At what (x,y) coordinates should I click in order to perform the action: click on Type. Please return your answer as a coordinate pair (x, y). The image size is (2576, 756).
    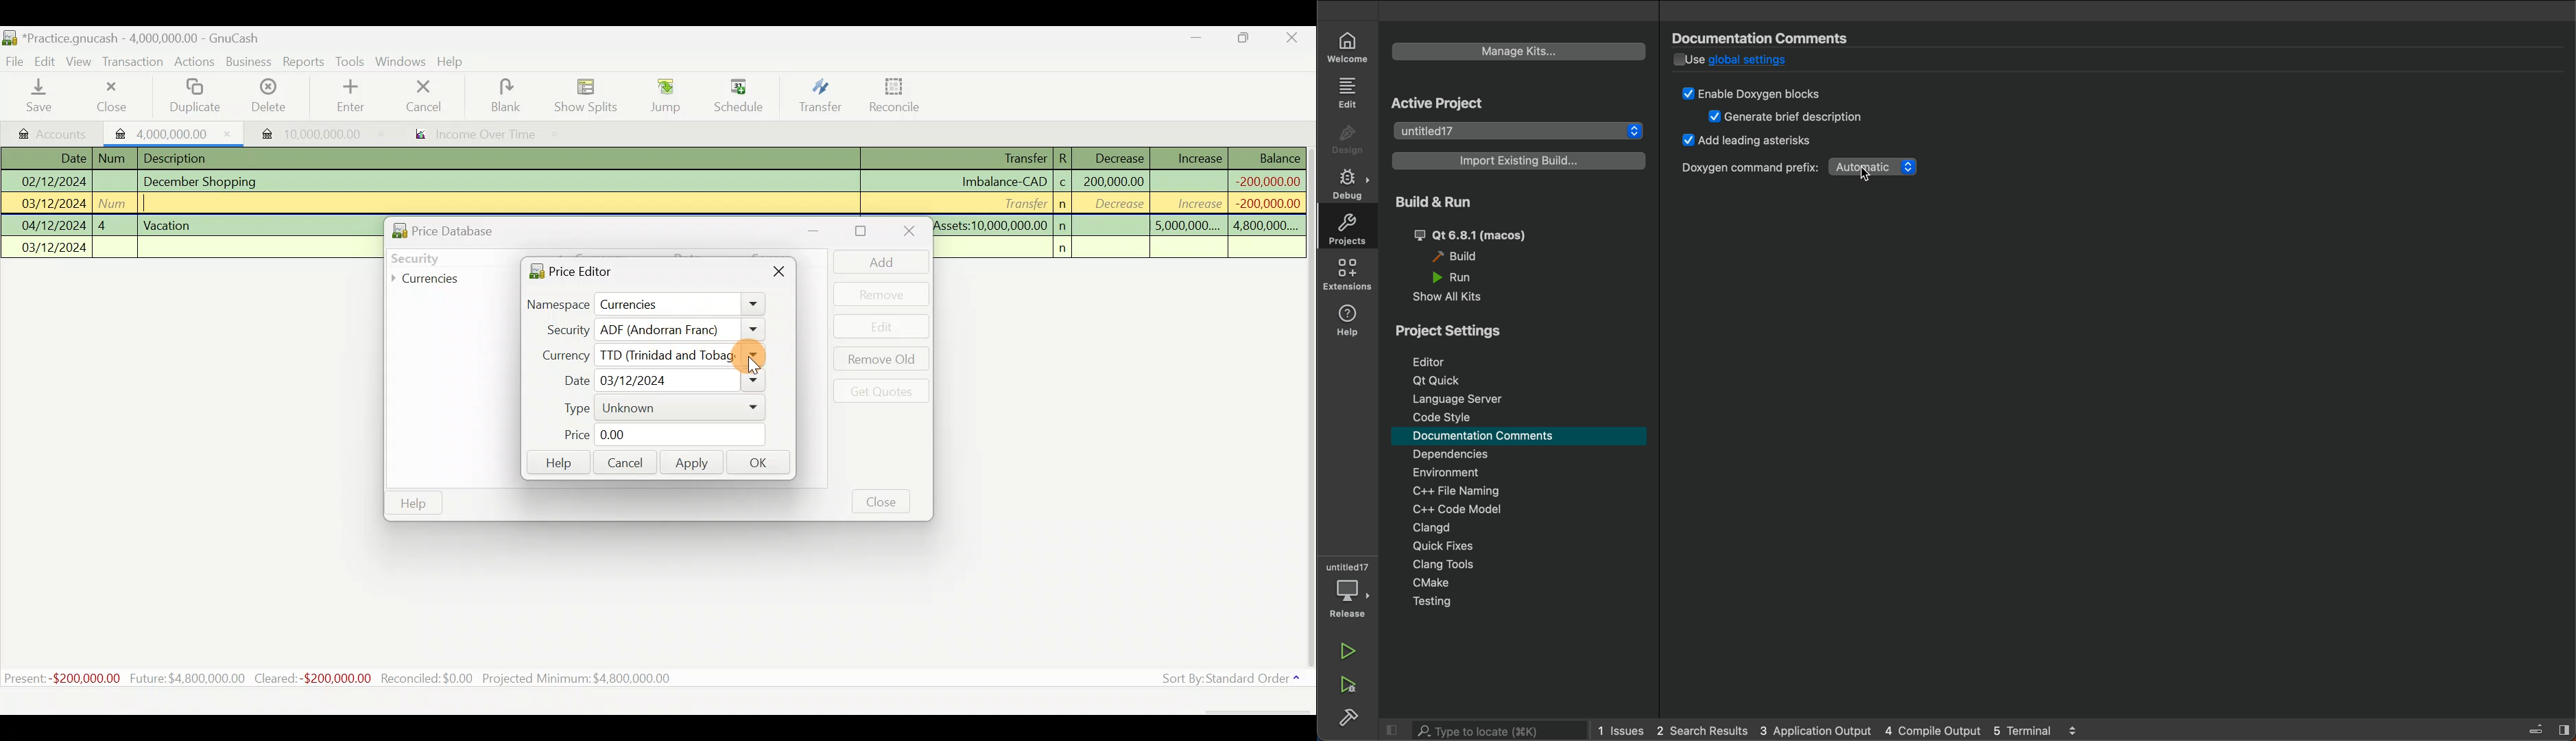
    Looking at the image, I should click on (655, 408).